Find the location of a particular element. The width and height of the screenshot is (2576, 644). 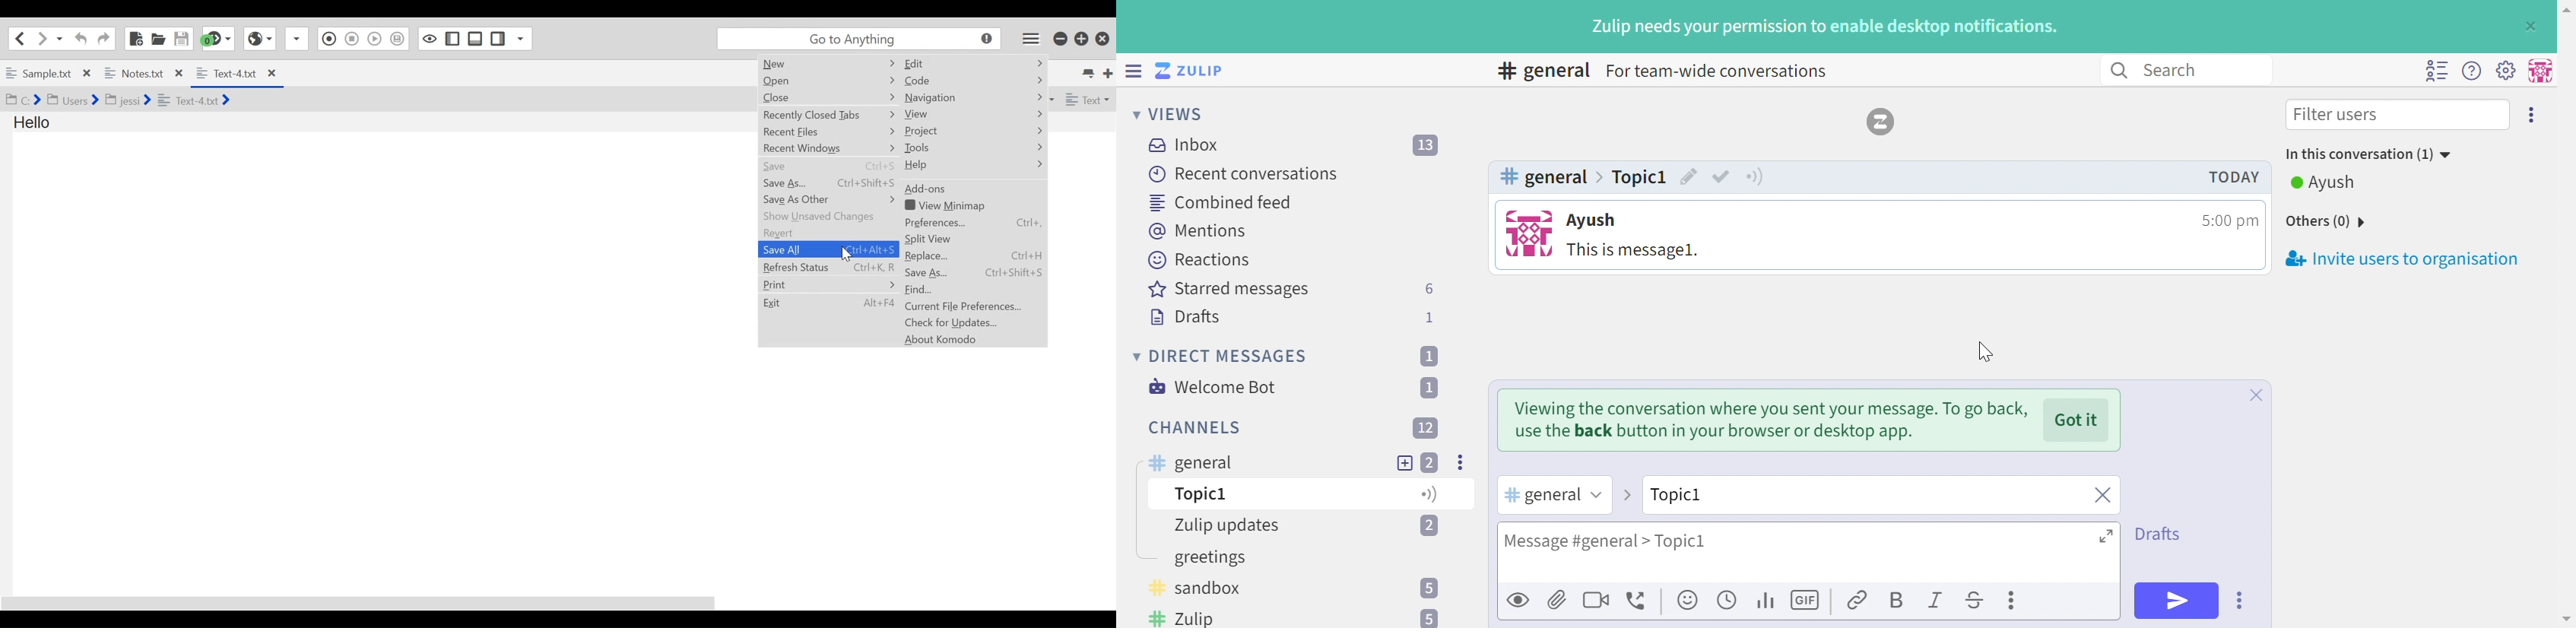

Share File is located at coordinates (297, 39).